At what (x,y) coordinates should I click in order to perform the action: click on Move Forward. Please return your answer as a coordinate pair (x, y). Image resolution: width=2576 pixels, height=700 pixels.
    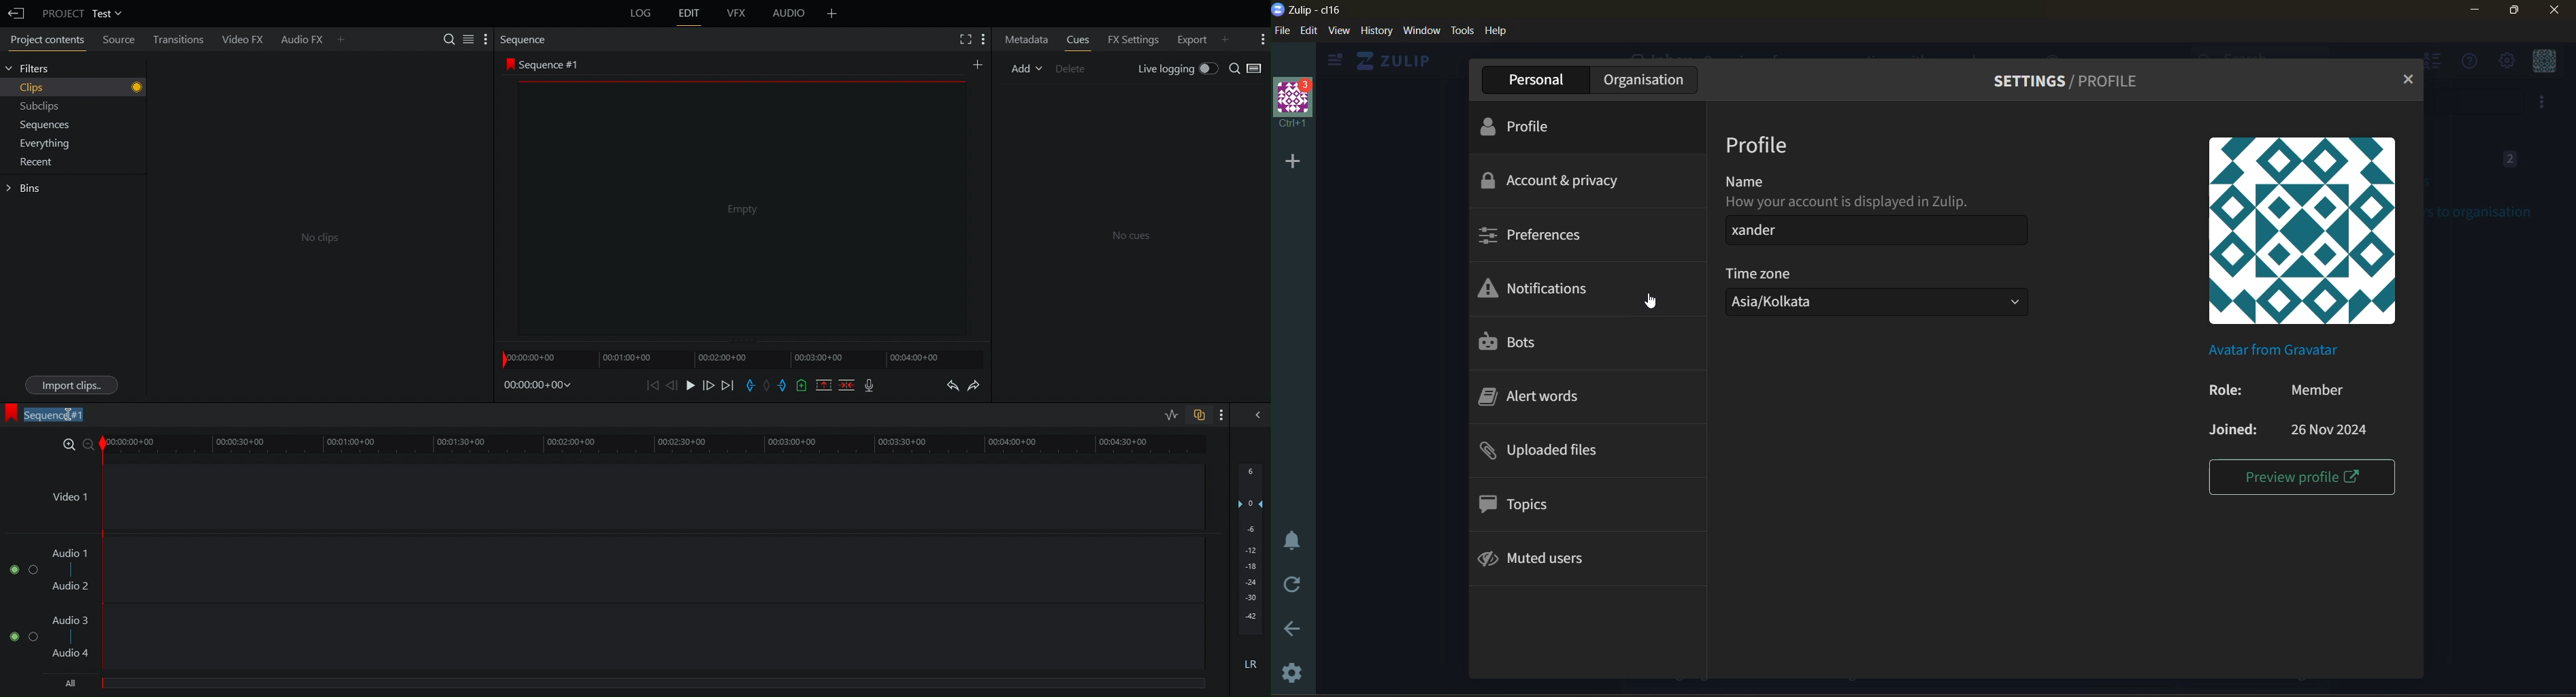
    Looking at the image, I should click on (710, 385).